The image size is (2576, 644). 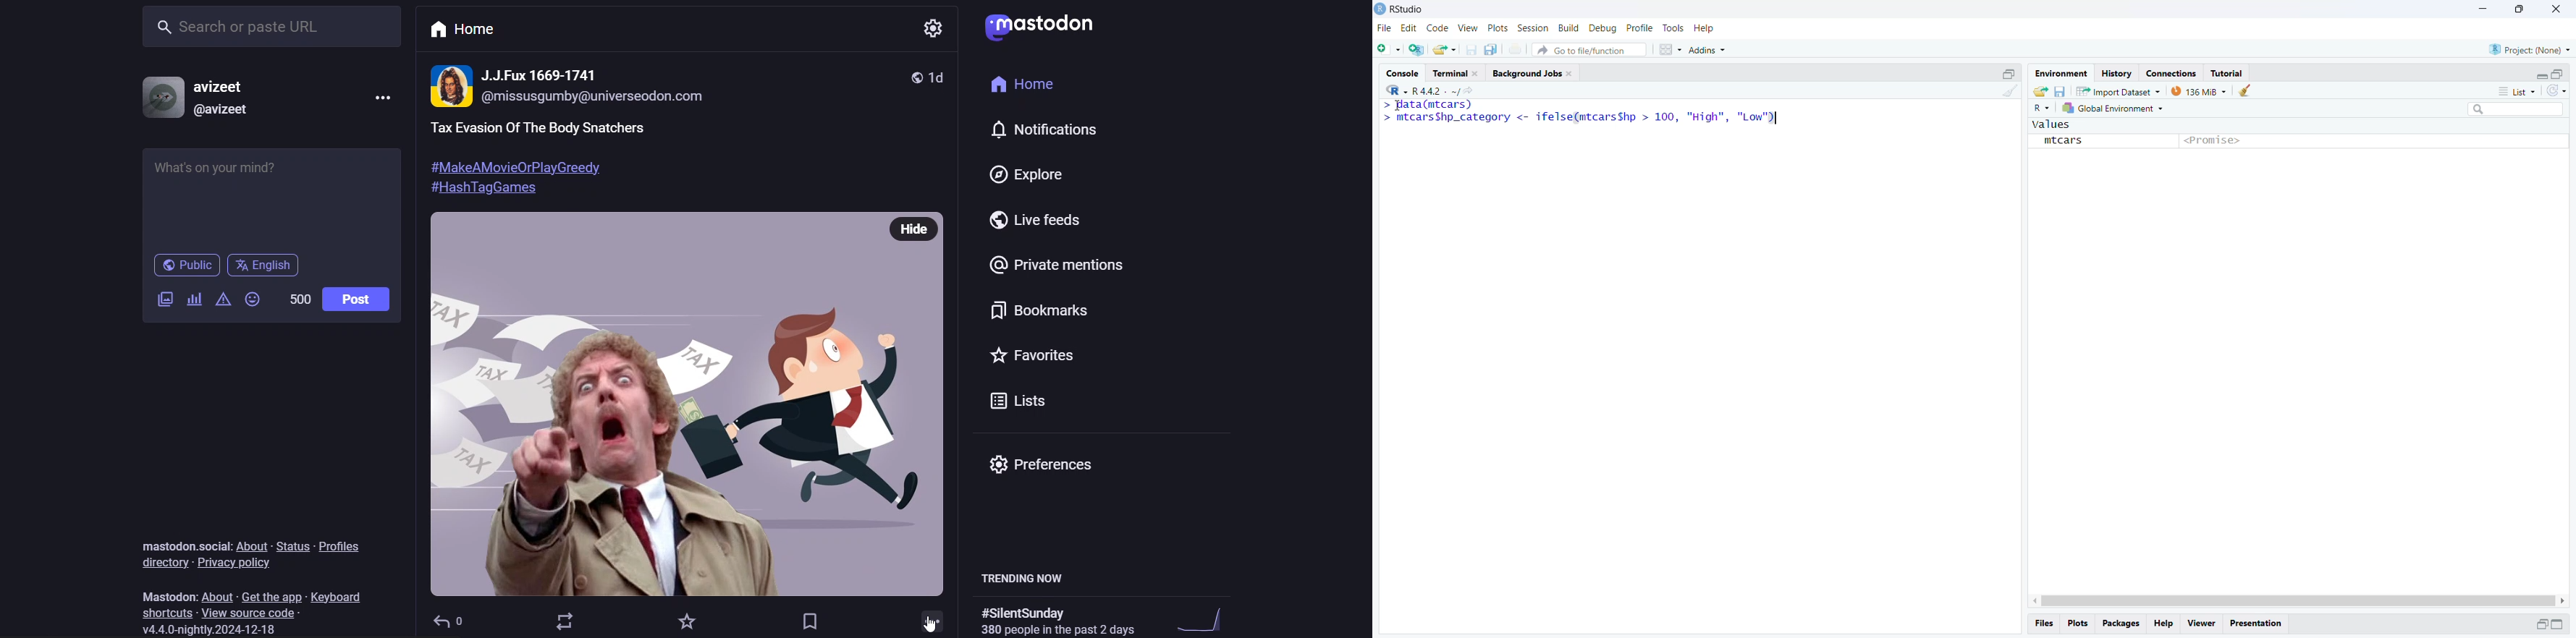 I want to click on Refresh the list of objects in the environment, so click(x=2558, y=92).